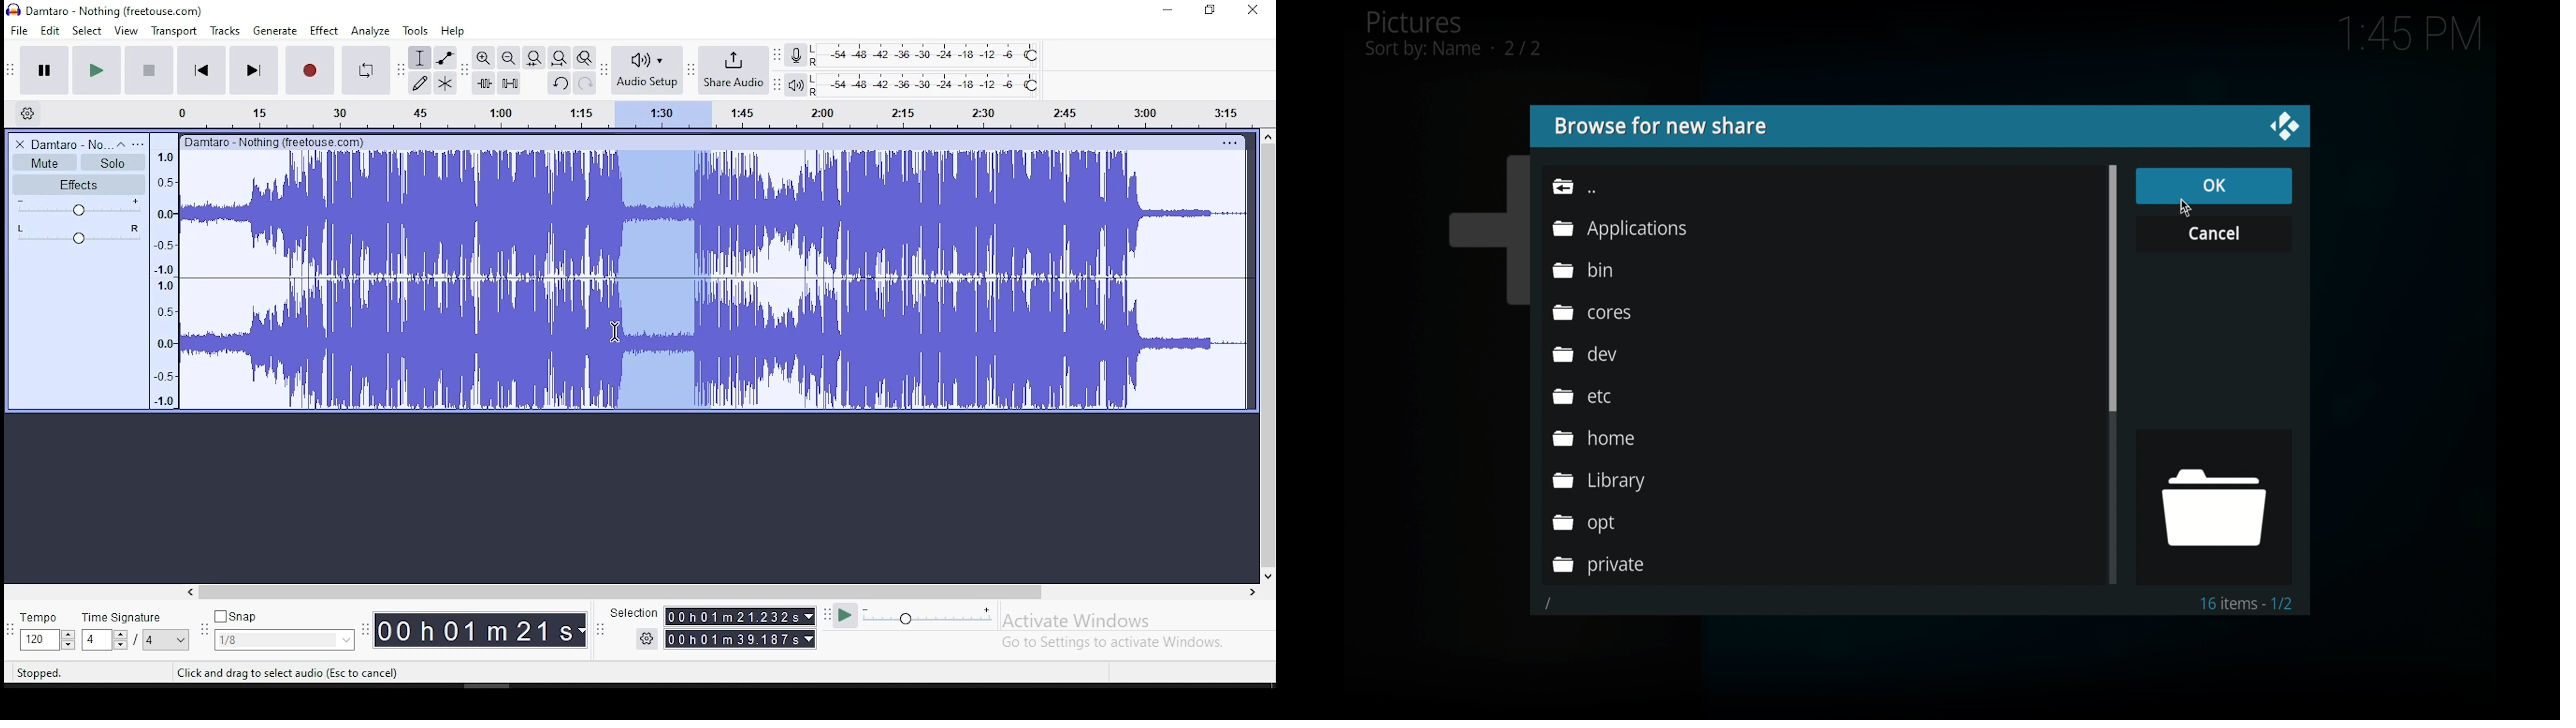  What do you see at coordinates (399, 68) in the screenshot?
I see `` at bounding box center [399, 68].